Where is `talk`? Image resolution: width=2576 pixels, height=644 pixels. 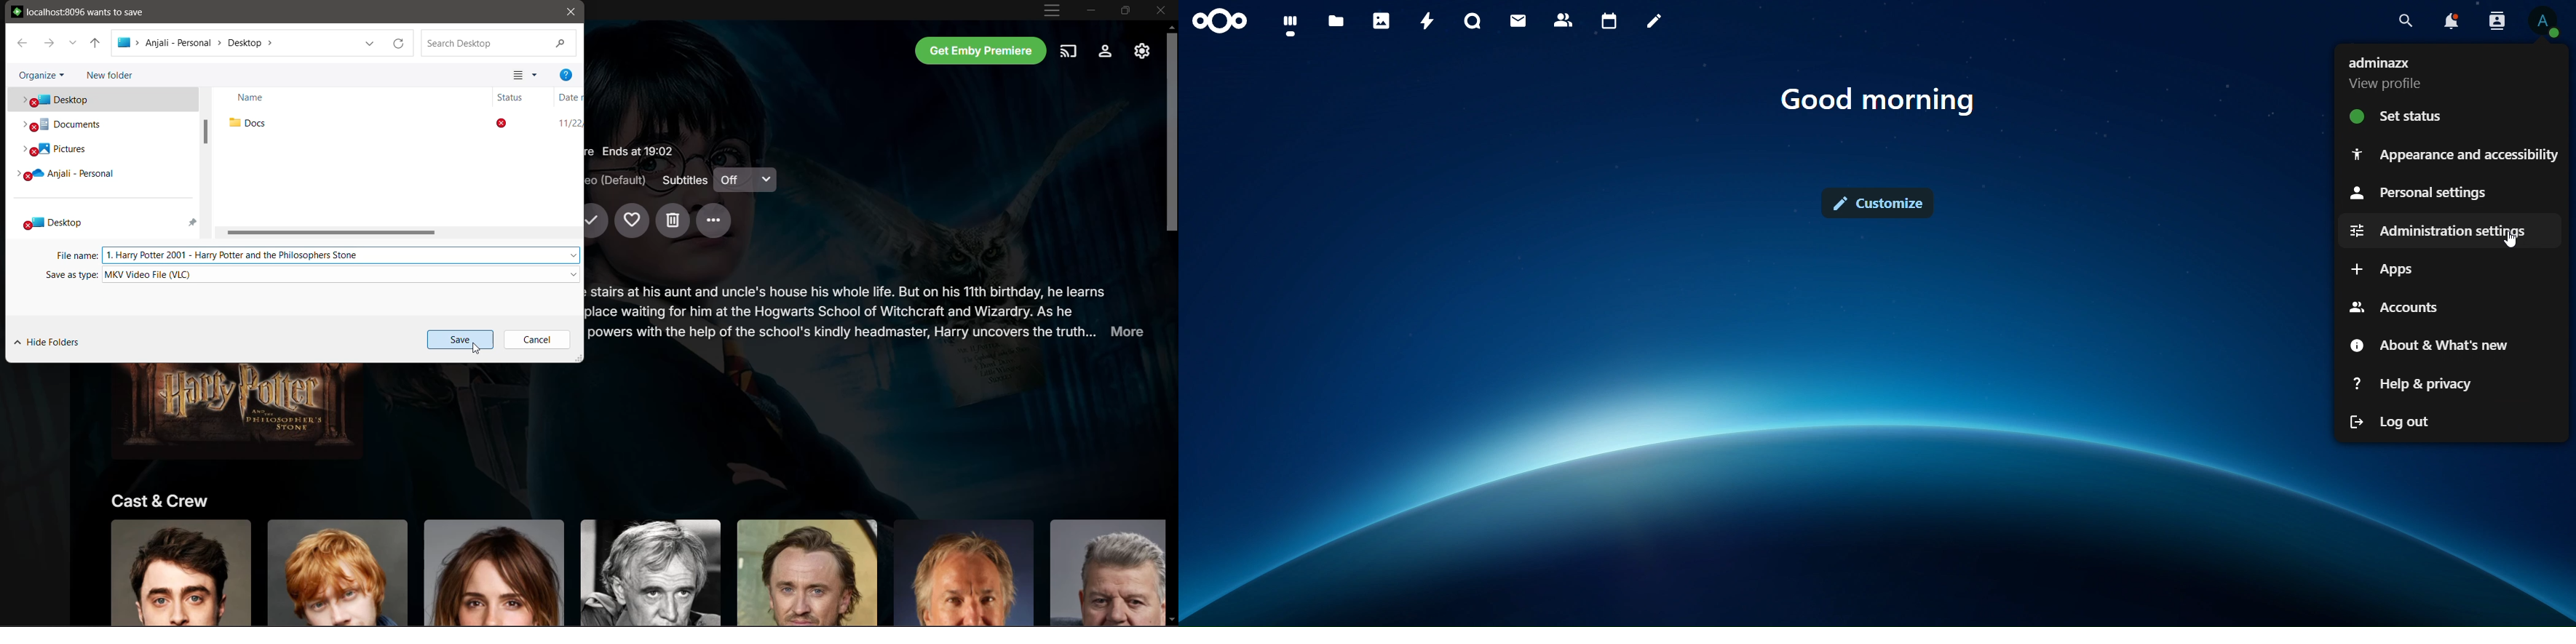
talk is located at coordinates (1470, 22).